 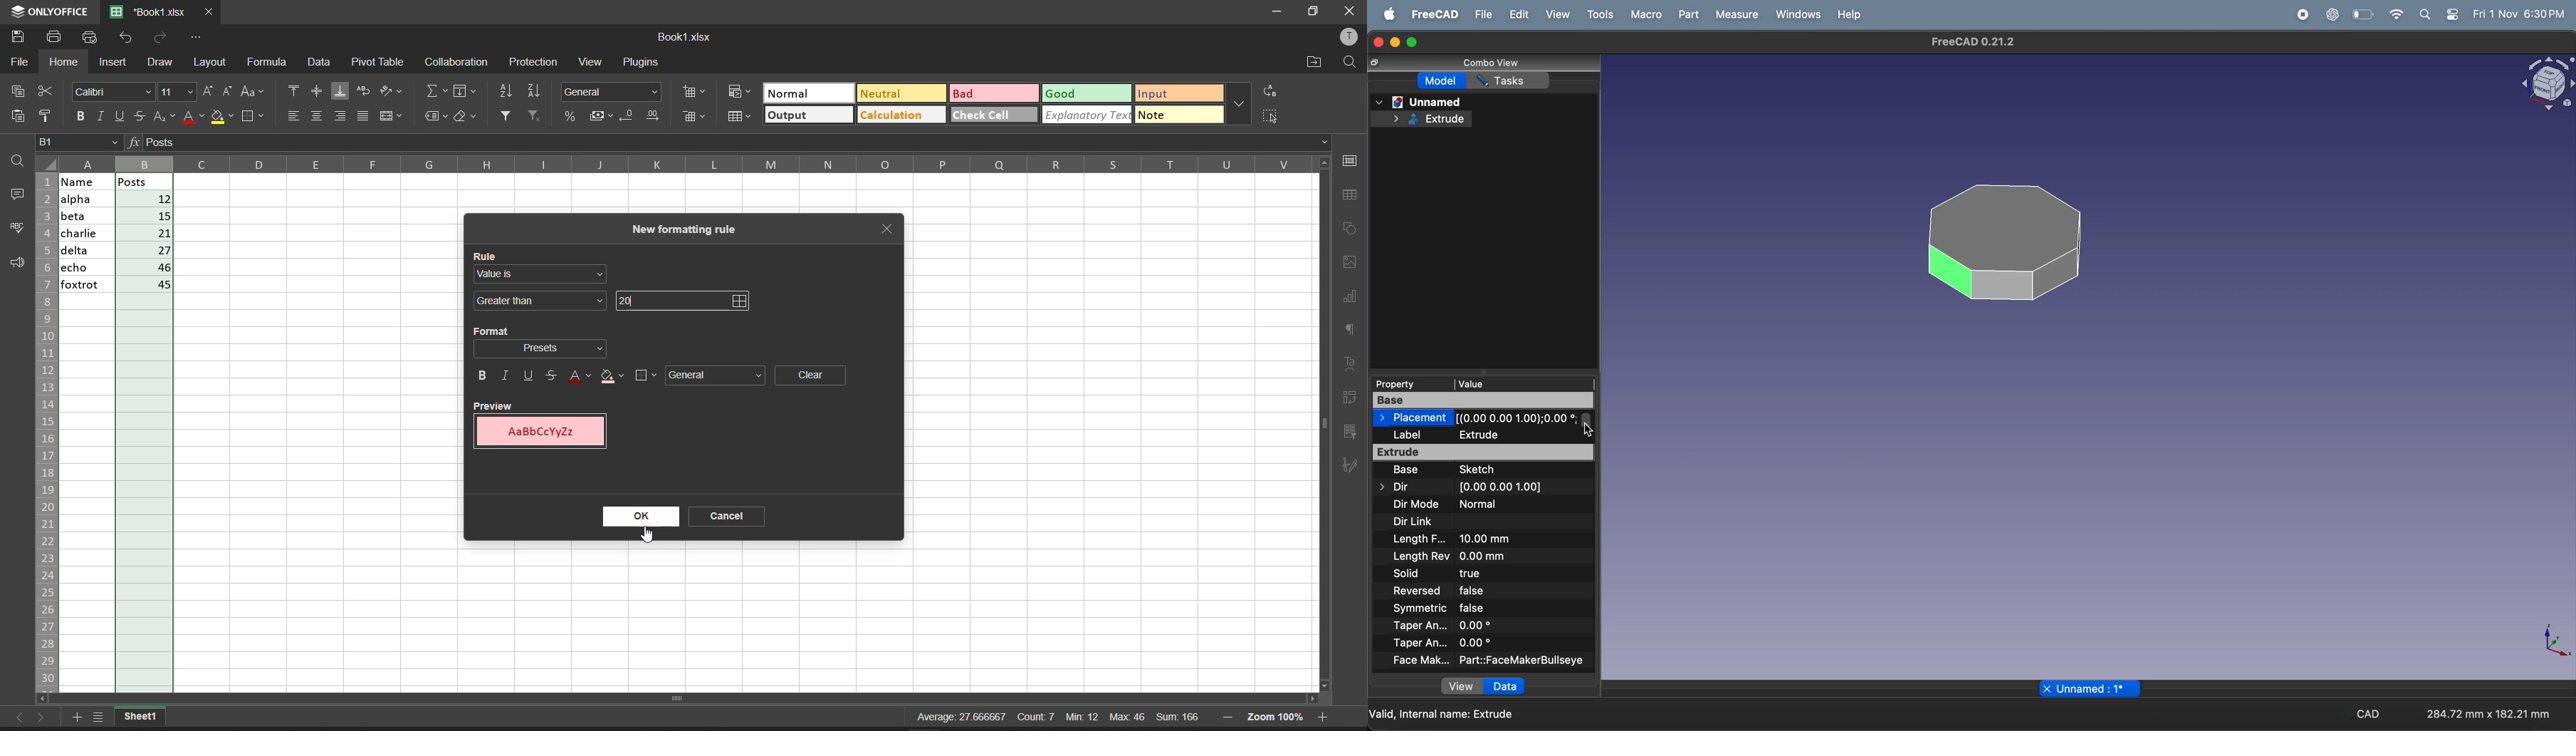 I want to click on Good, so click(x=1063, y=93).